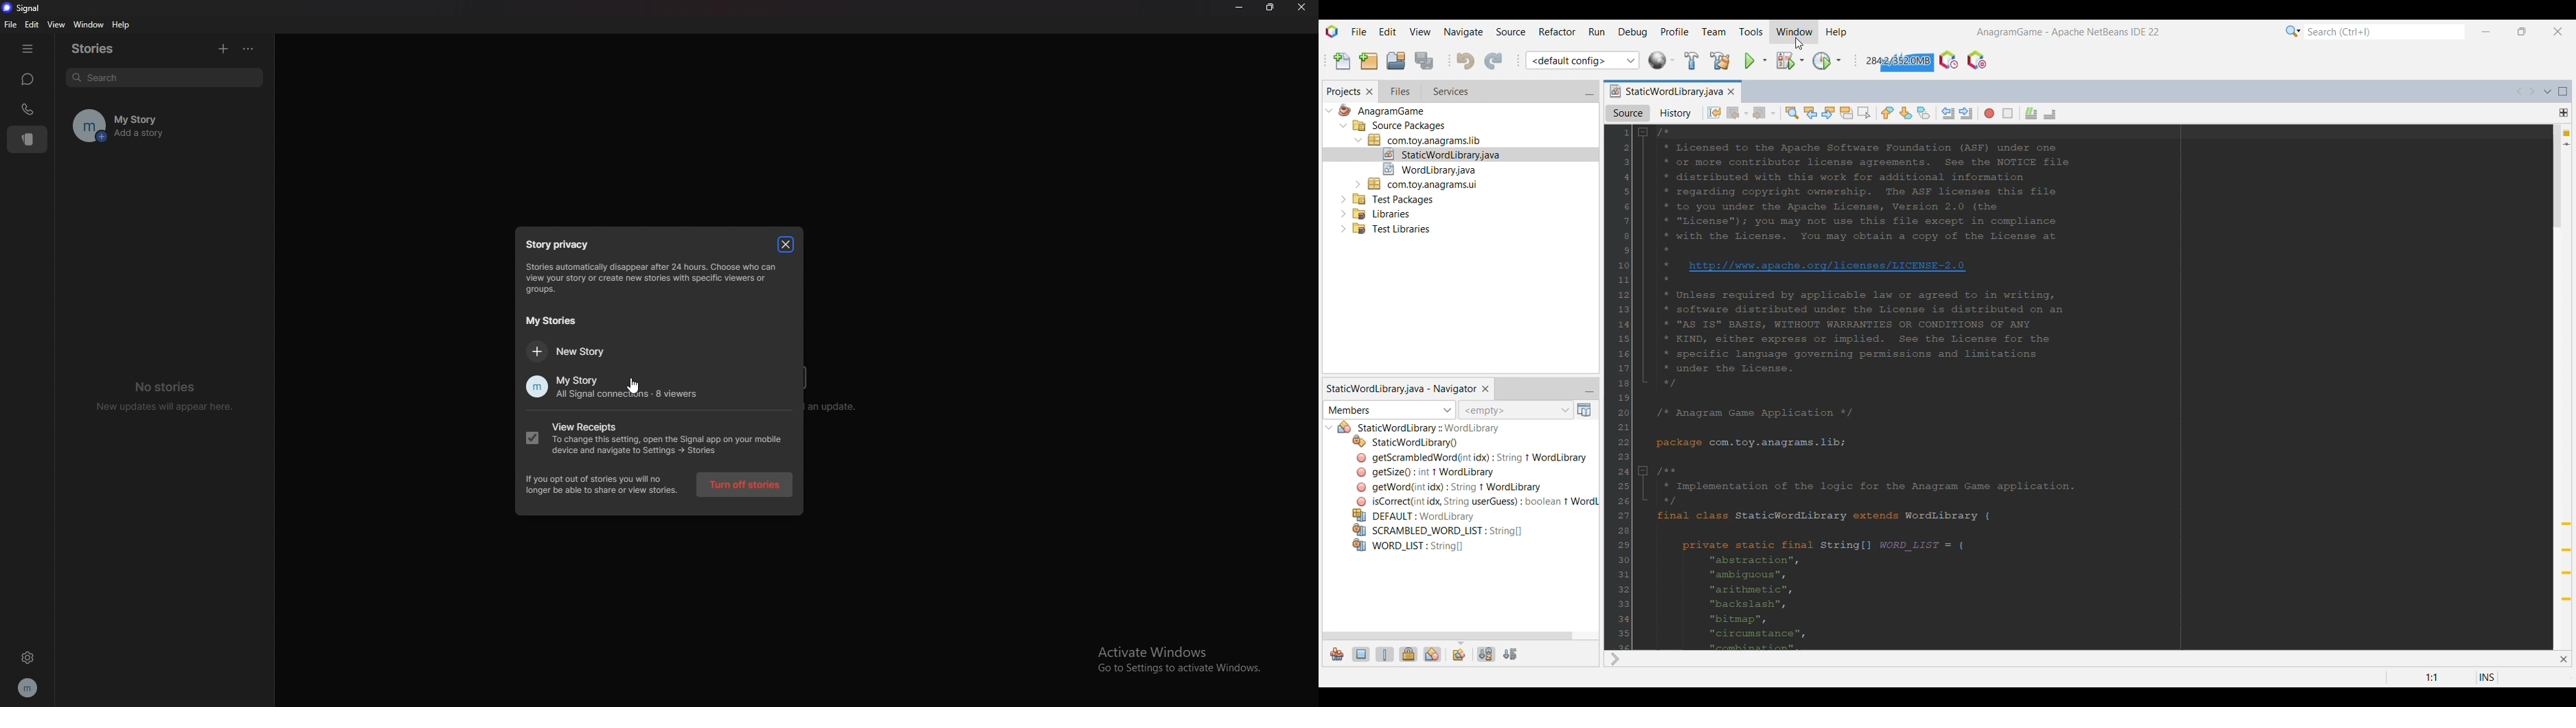 The width and height of the screenshot is (2576, 728). I want to click on options, so click(251, 47).